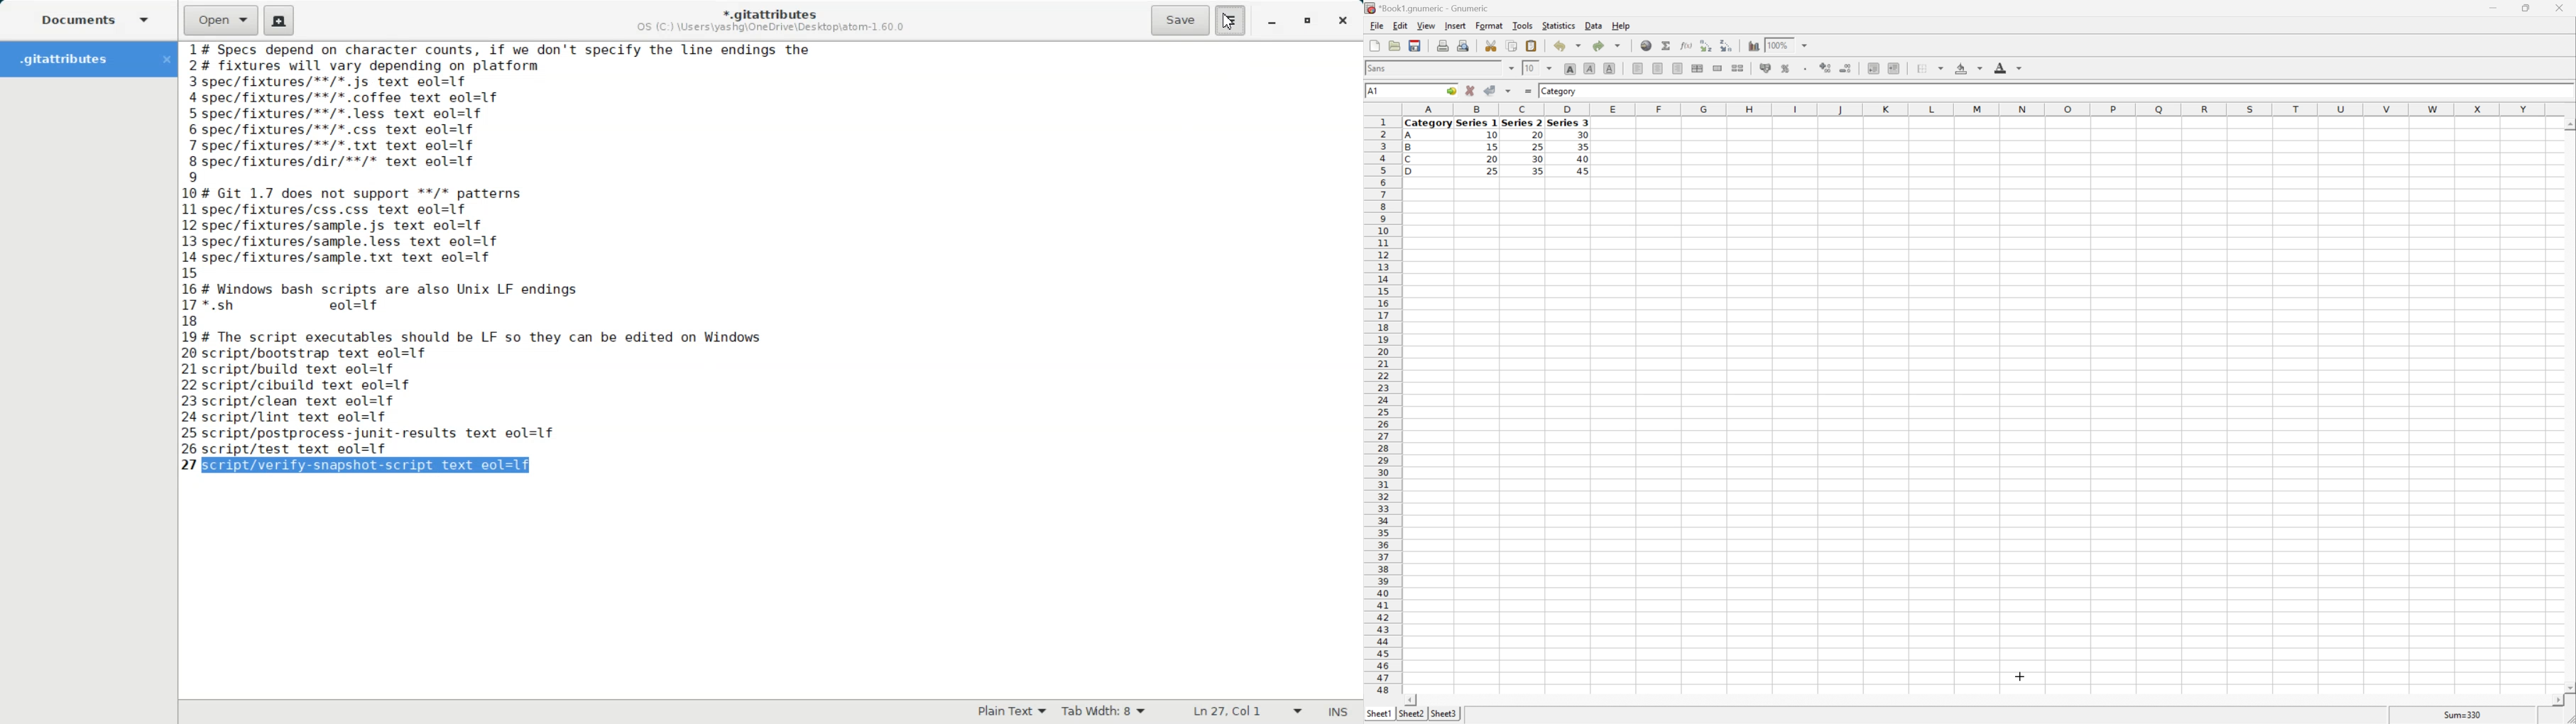  I want to click on Drop Down, so click(1806, 45).